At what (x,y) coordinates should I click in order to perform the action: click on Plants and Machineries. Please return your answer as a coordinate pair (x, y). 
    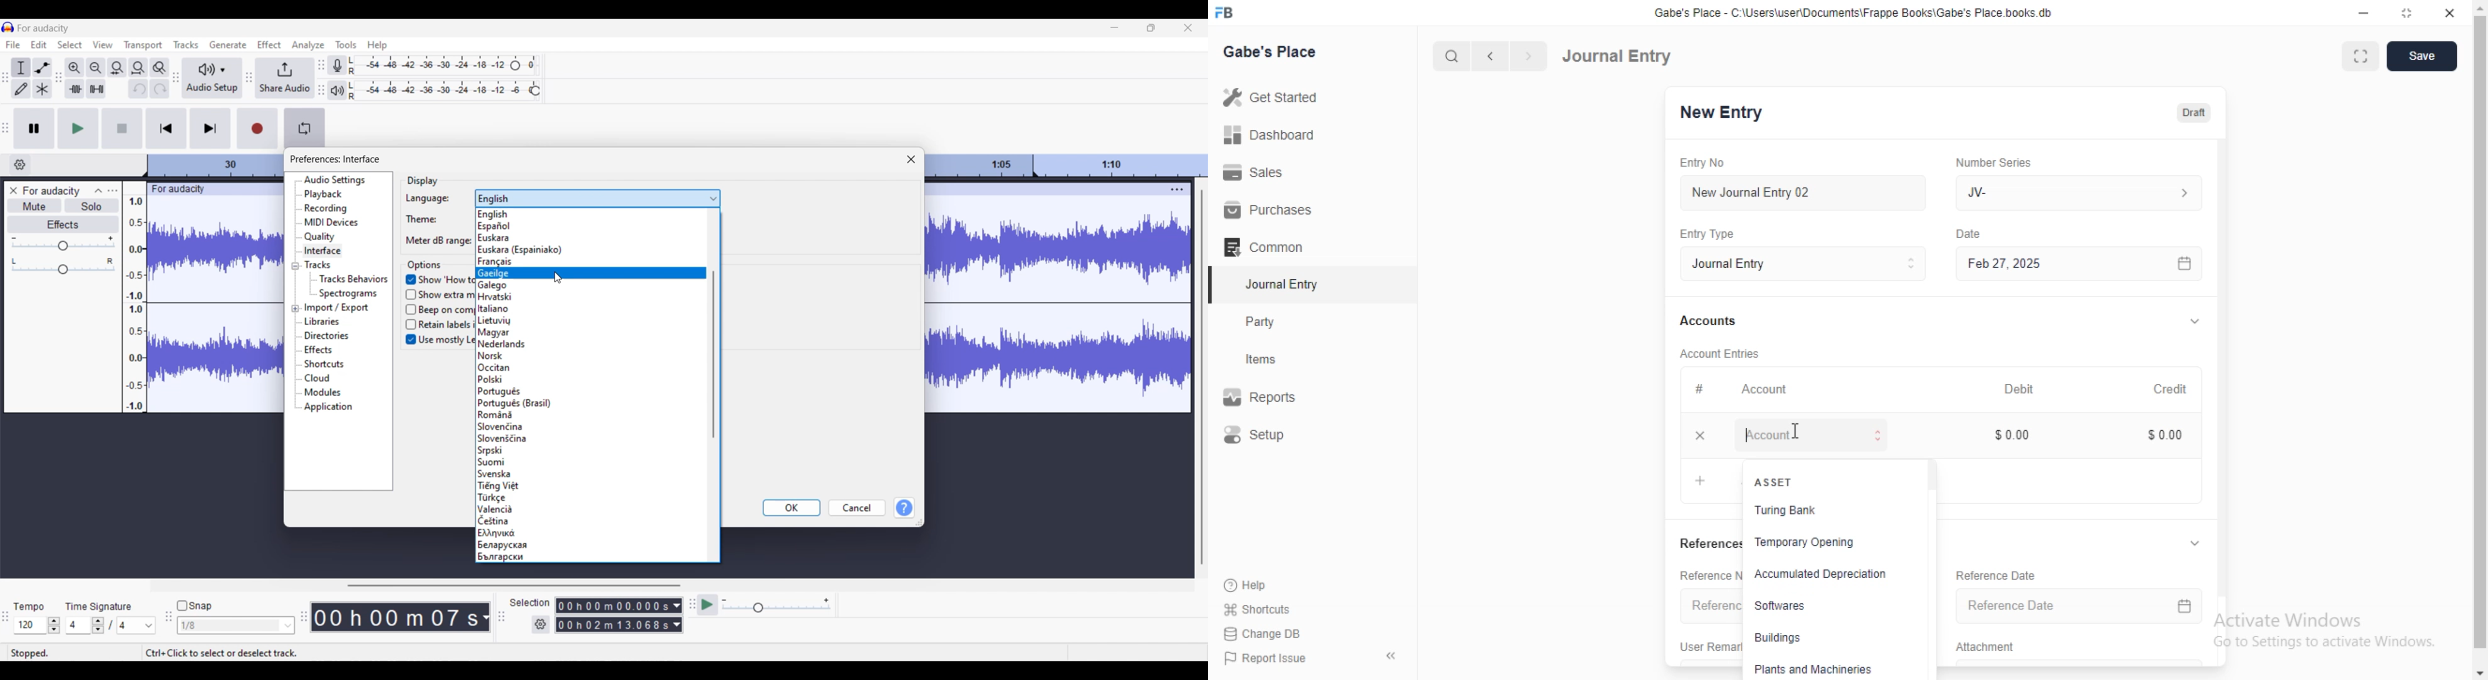
    Looking at the image, I should click on (1817, 670).